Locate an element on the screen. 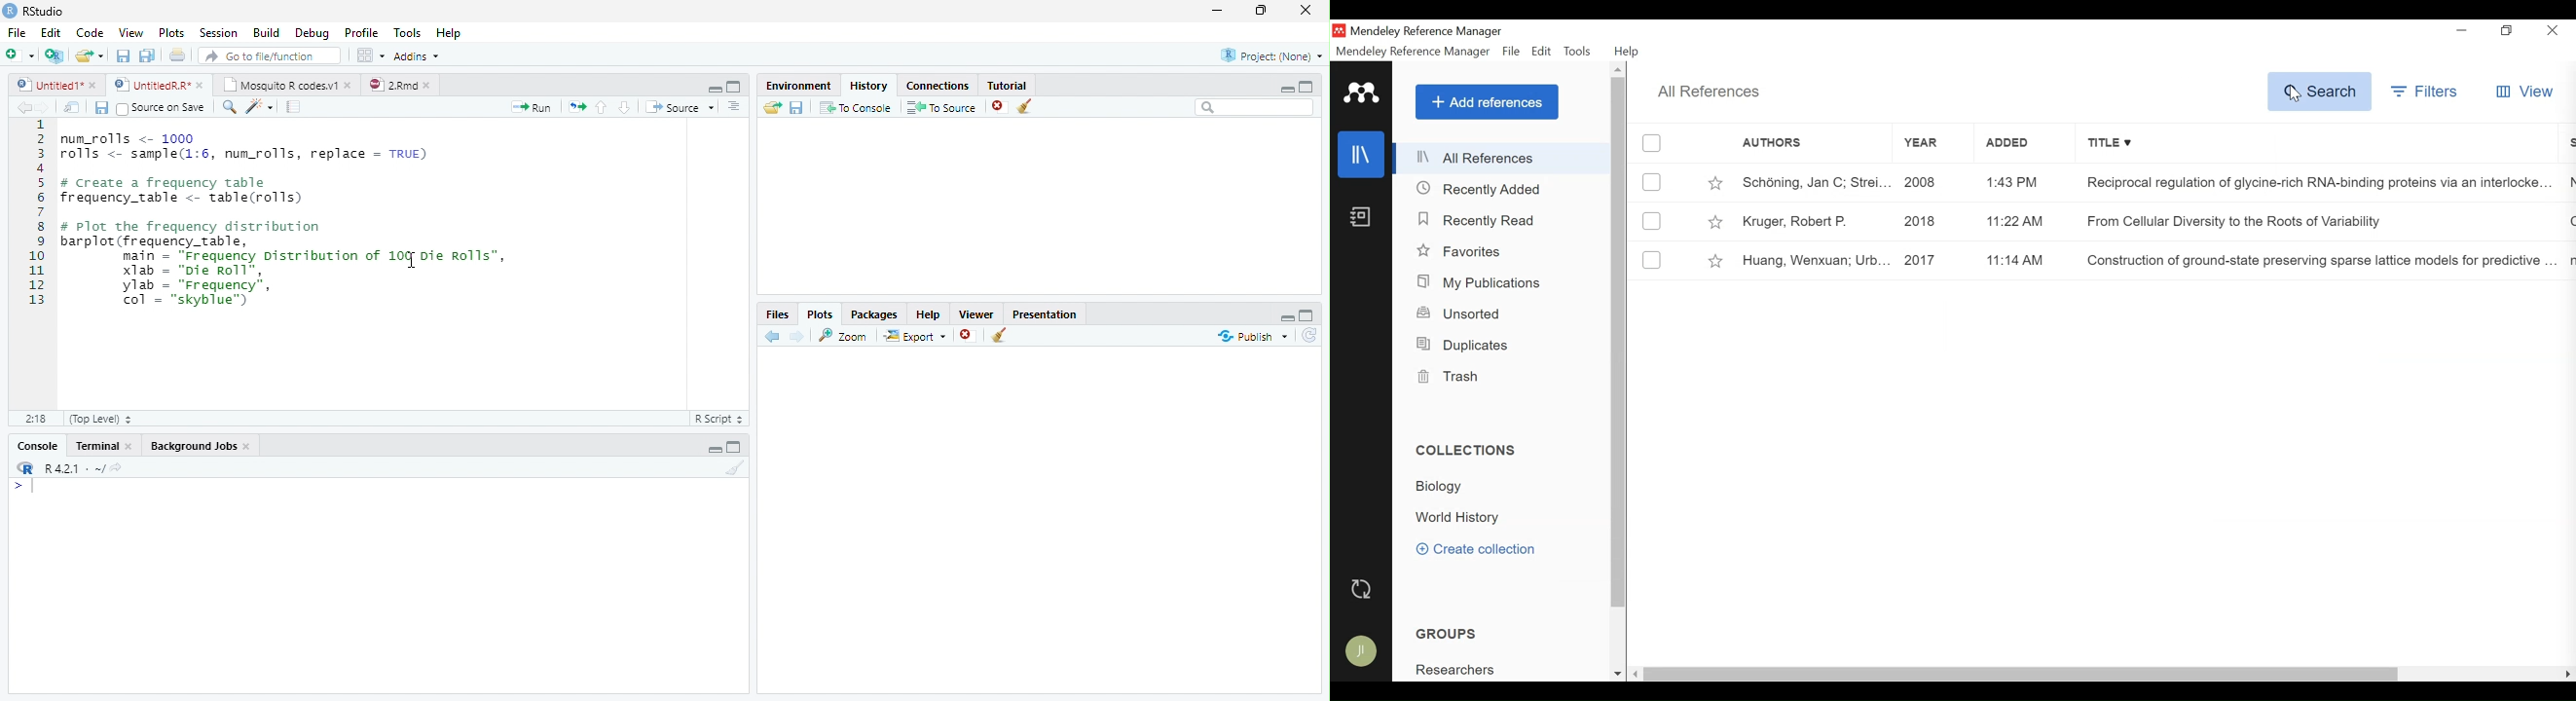 The height and width of the screenshot is (728, 2576). 11:14 AM is located at coordinates (2028, 260).